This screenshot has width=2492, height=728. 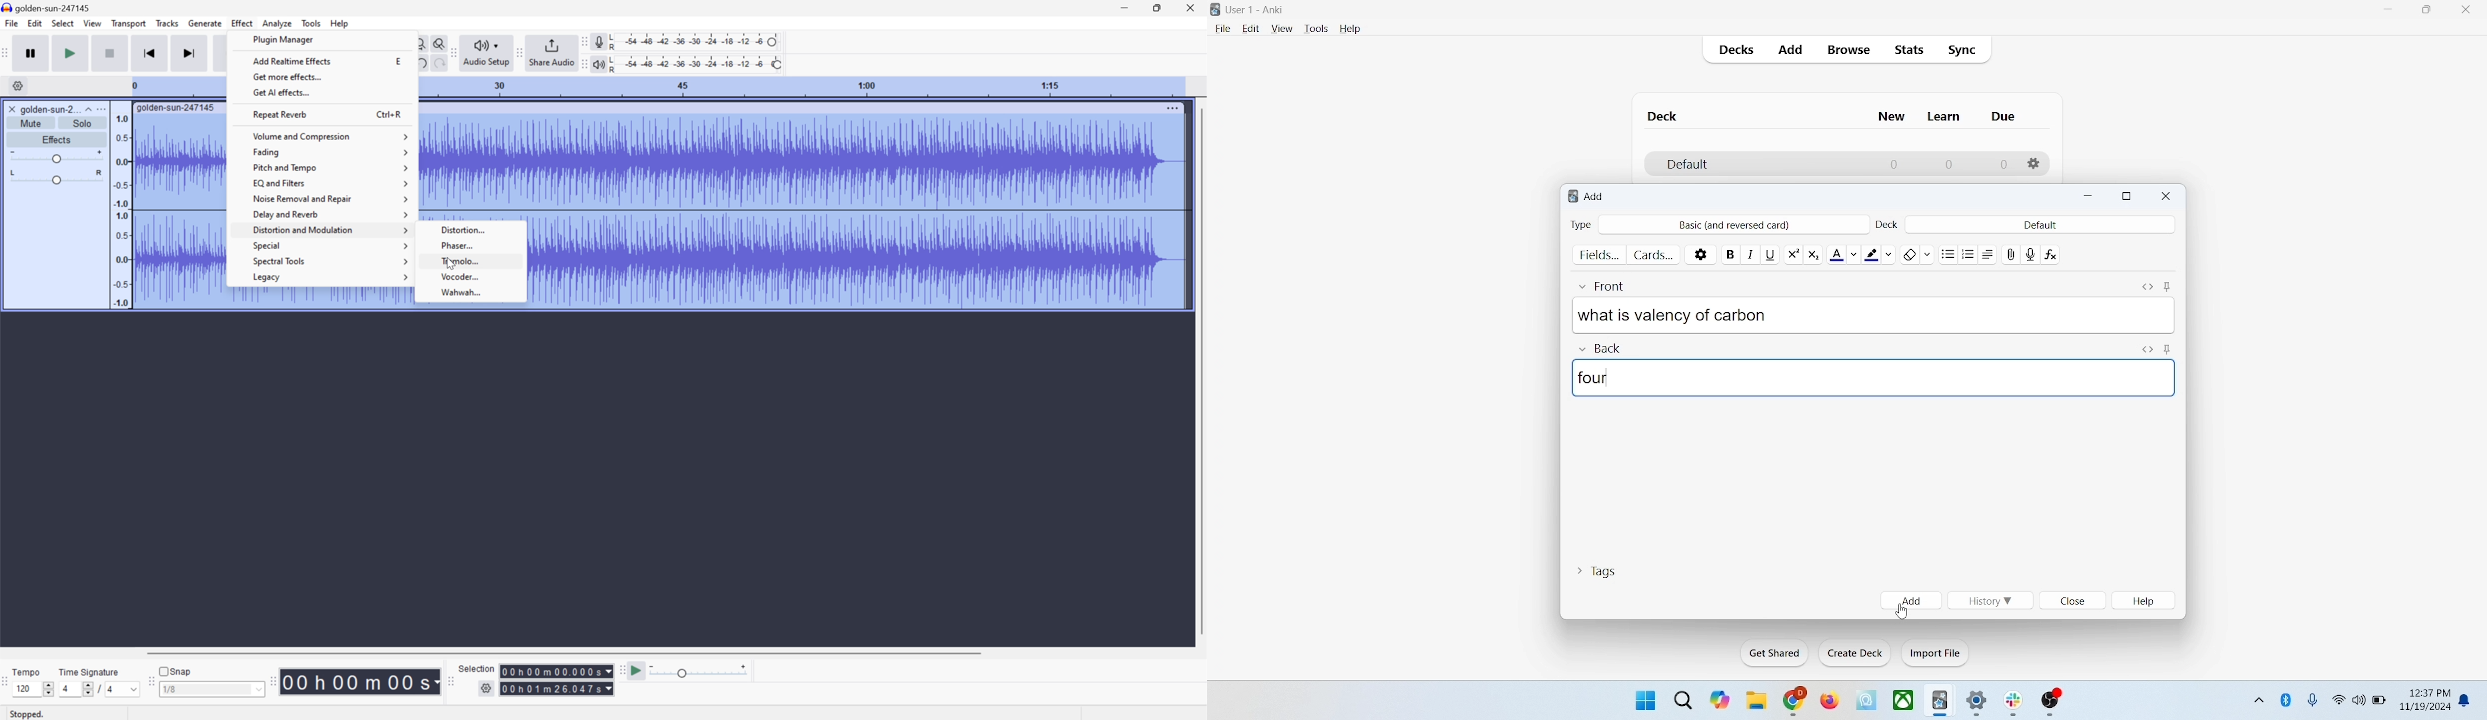 I want to click on Ctrl+R, so click(x=390, y=114).